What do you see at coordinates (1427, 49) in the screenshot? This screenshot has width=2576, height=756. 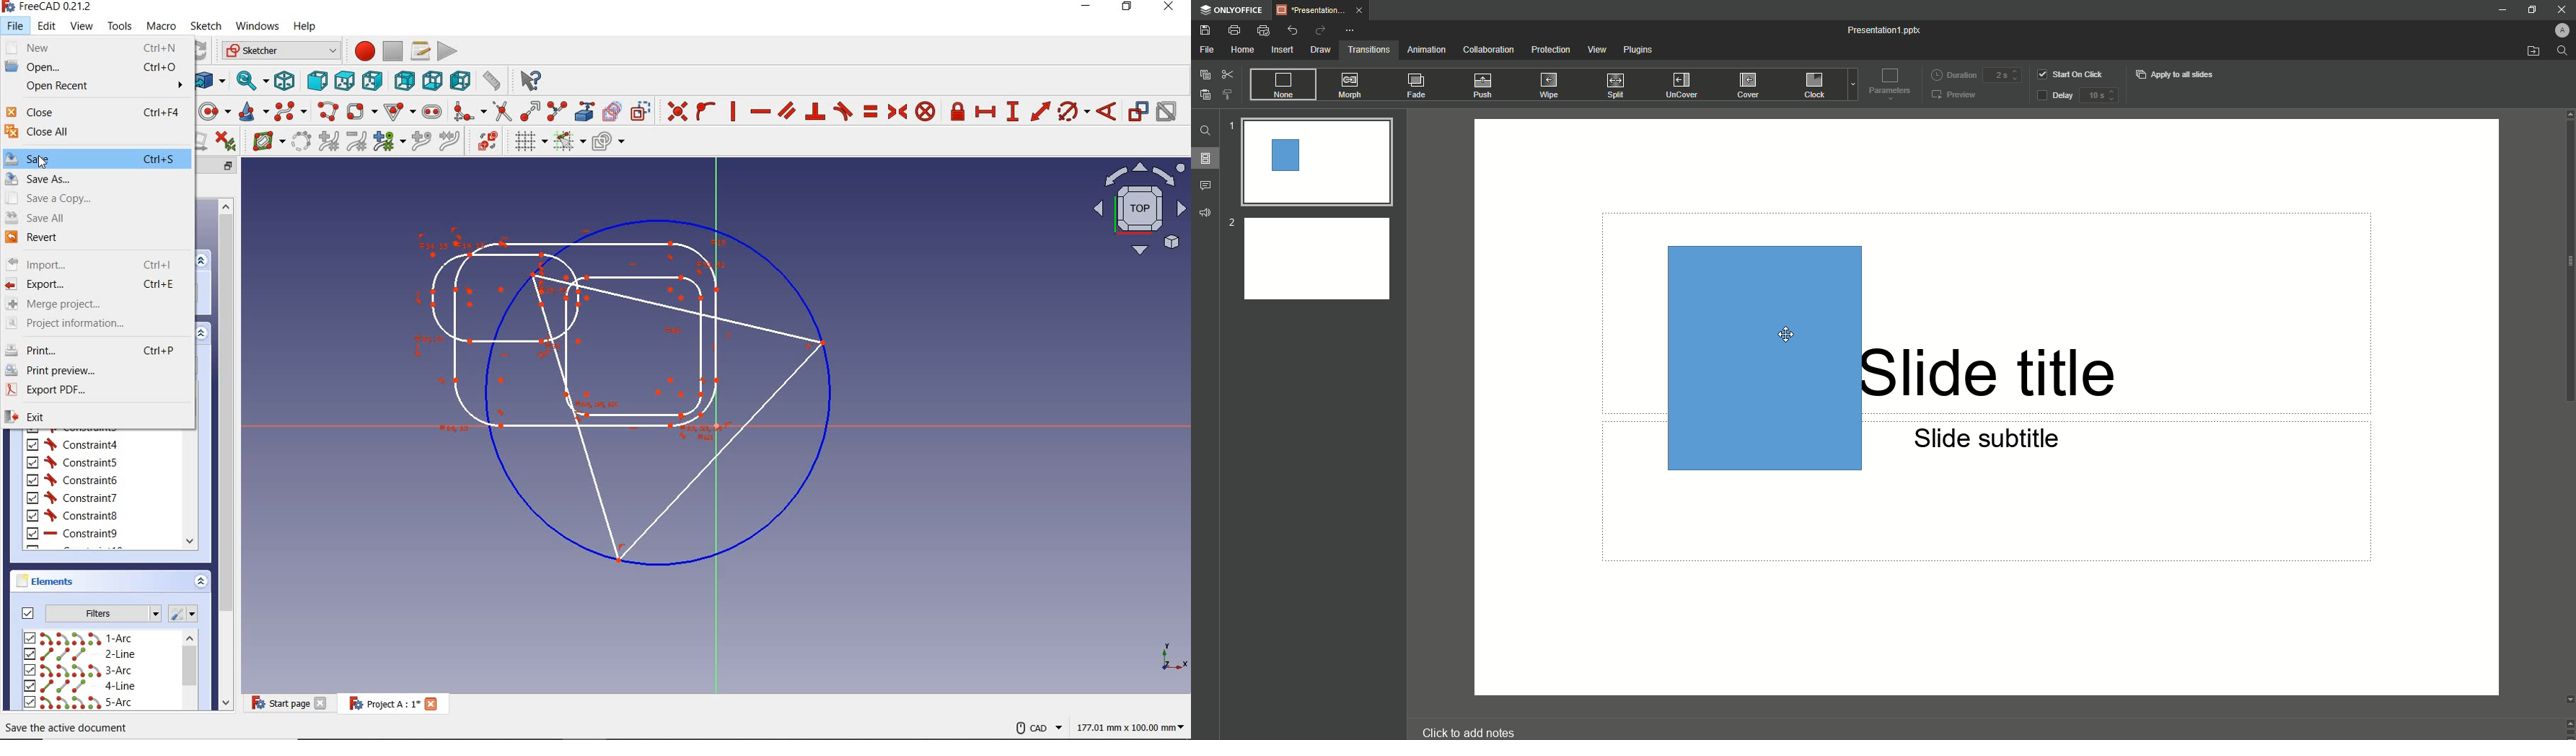 I see `Animation` at bounding box center [1427, 49].